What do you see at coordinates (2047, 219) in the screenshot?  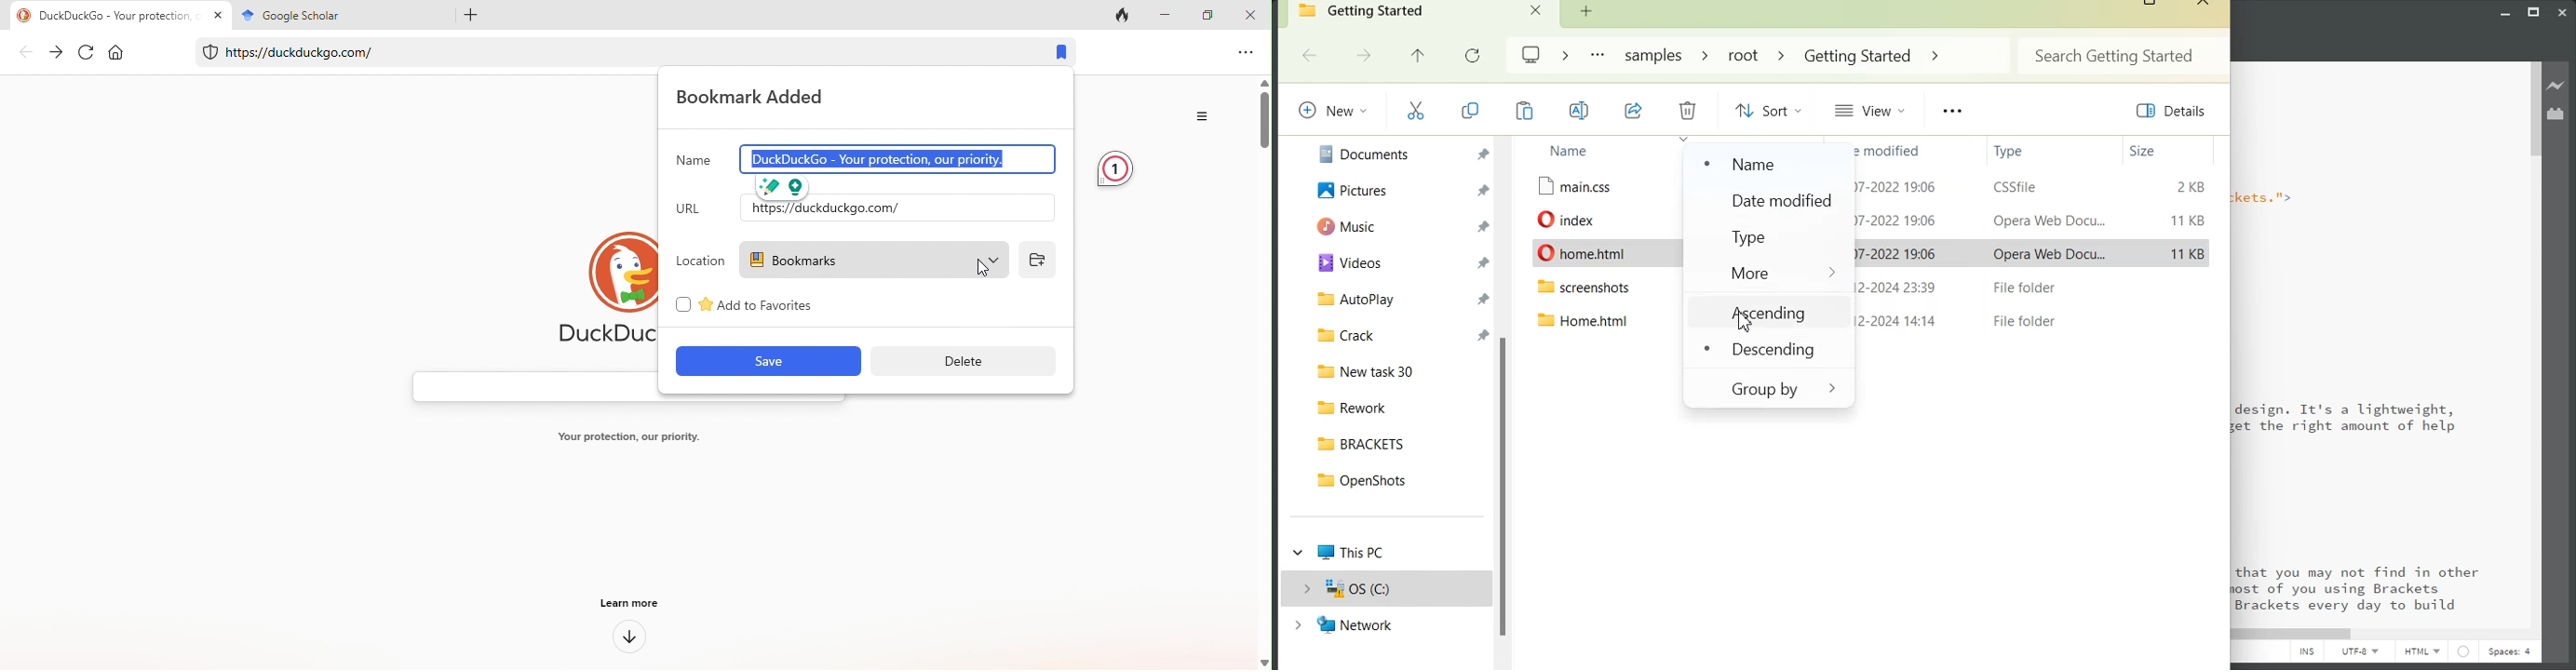 I see `Opera Web Document` at bounding box center [2047, 219].